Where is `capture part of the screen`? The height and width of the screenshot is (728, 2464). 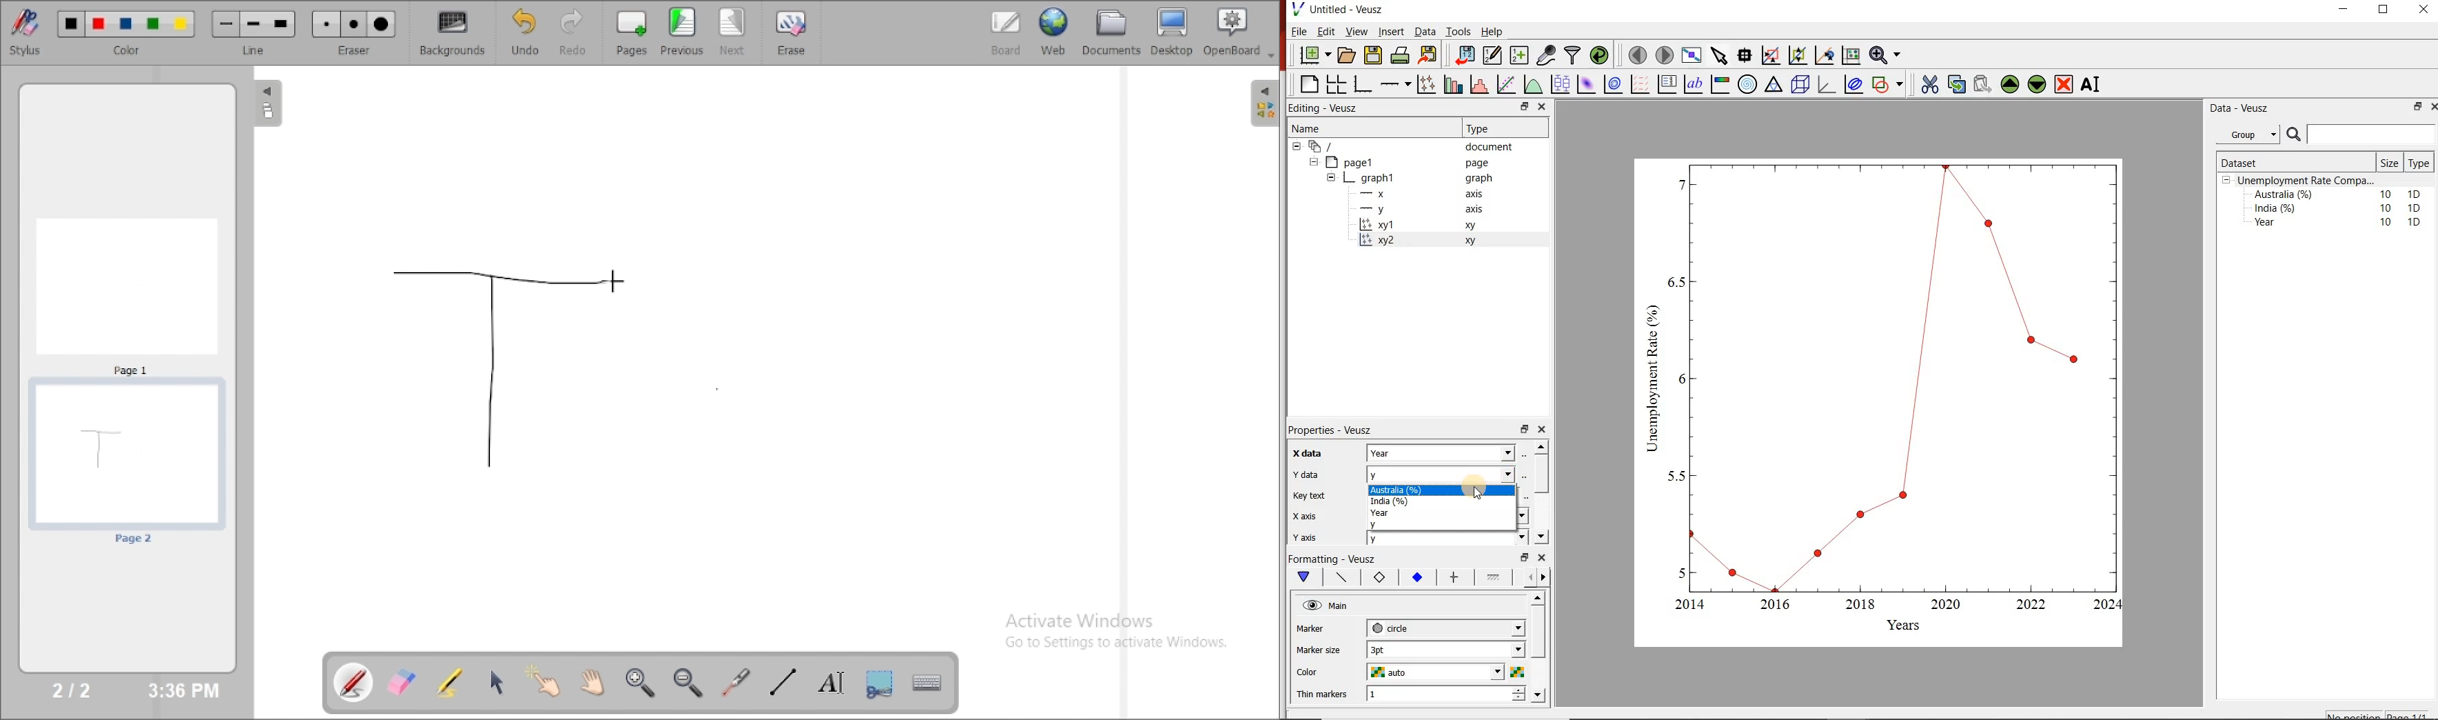 capture part of the screen is located at coordinates (879, 683).